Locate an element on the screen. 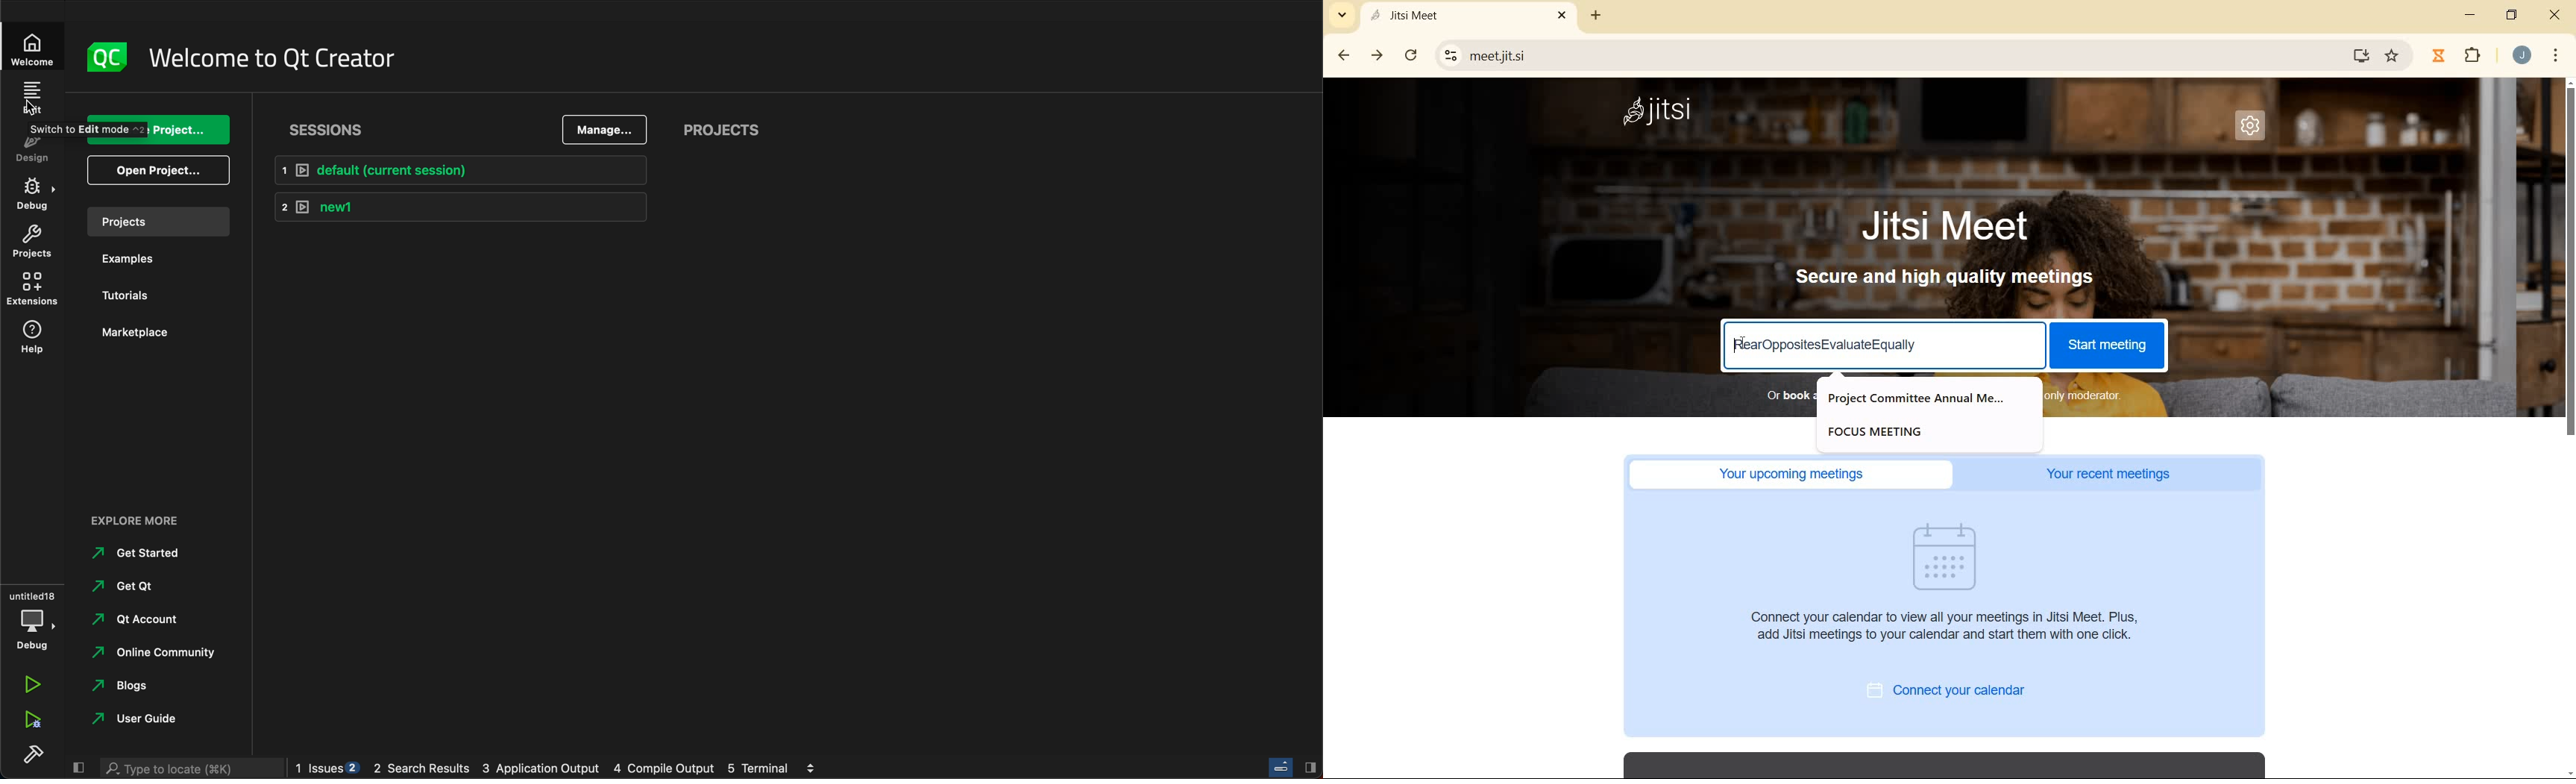  help is located at coordinates (38, 339).